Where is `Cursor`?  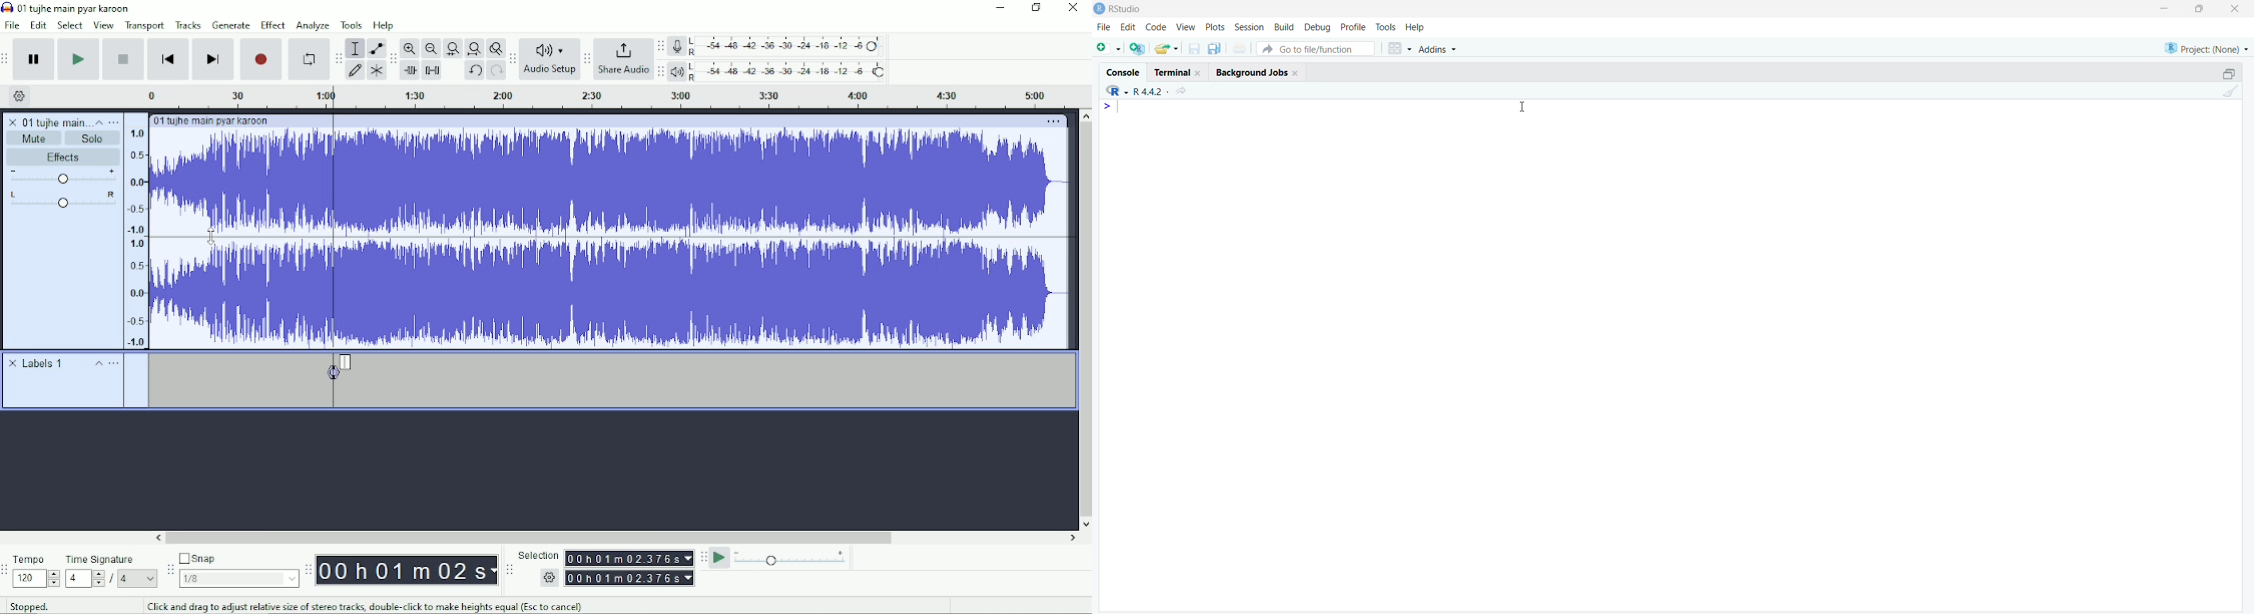 Cursor is located at coordinates (1523, 106).